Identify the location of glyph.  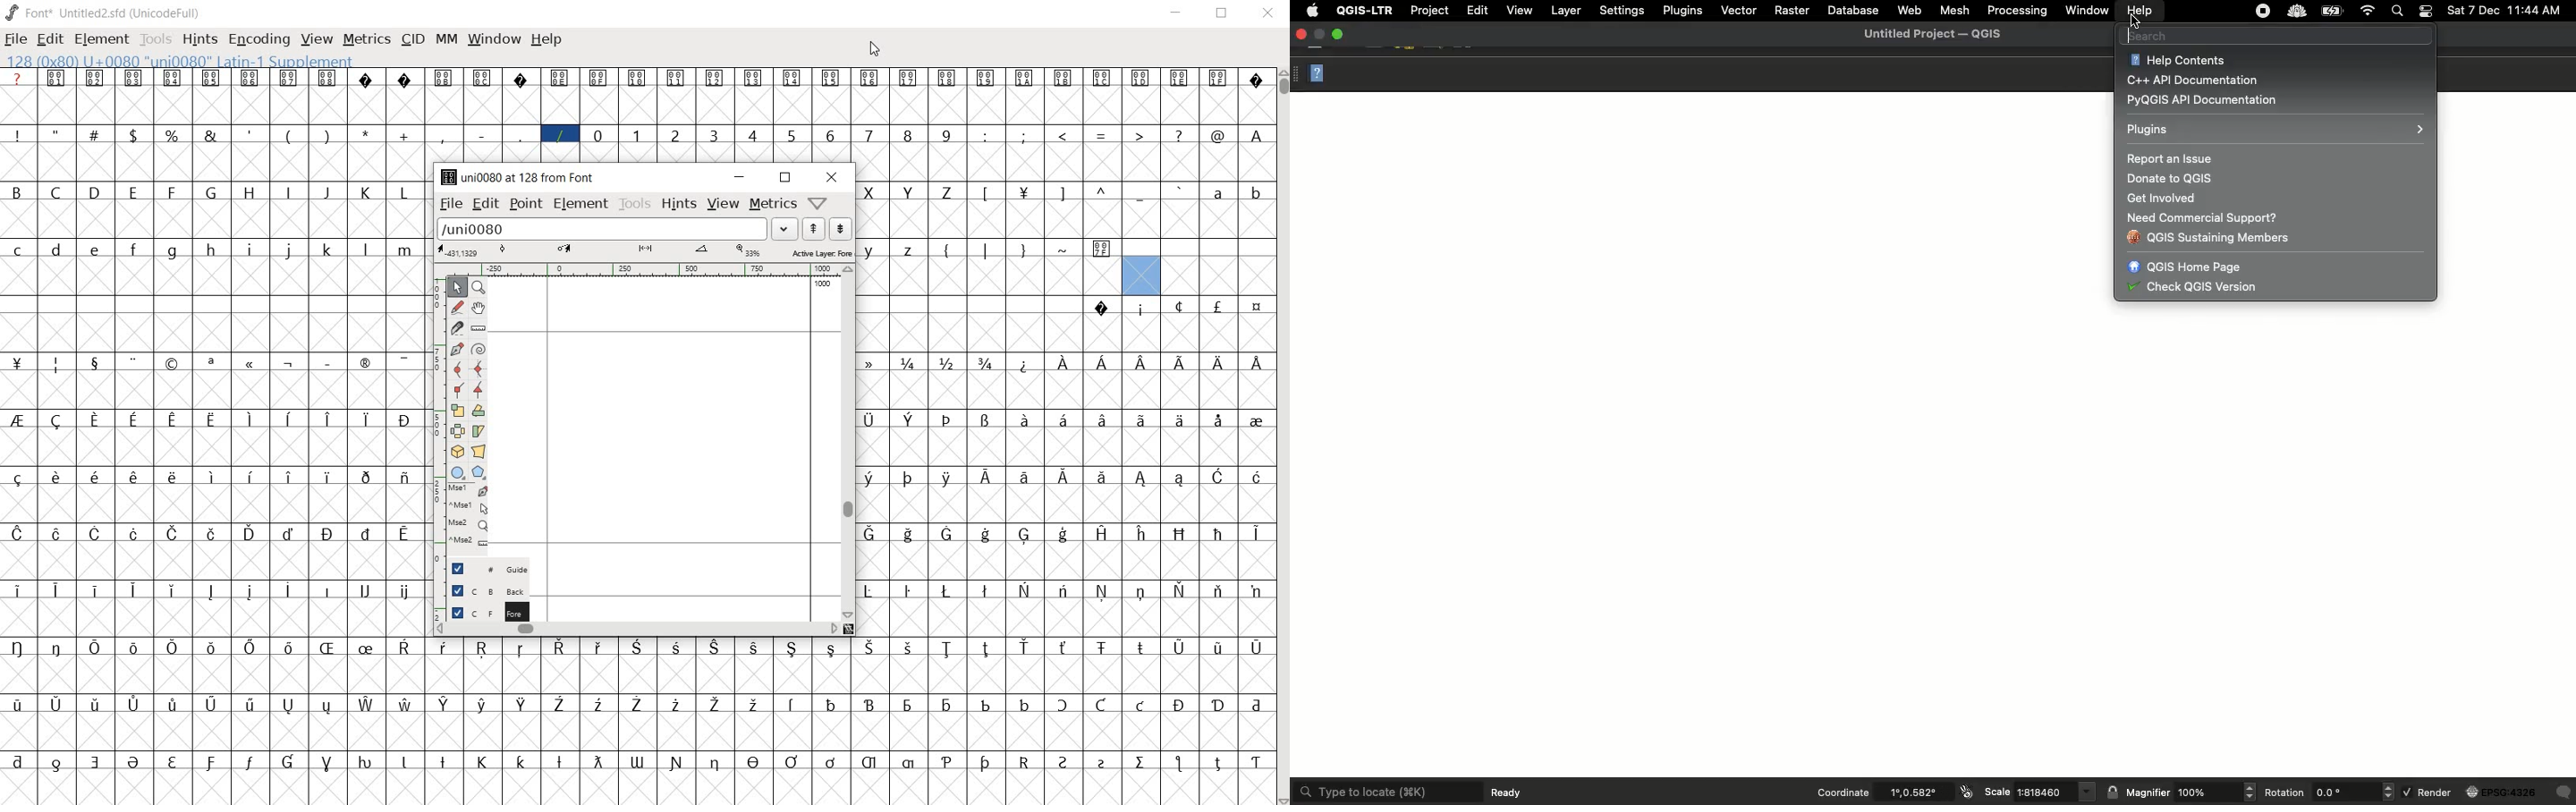
(521, 762).